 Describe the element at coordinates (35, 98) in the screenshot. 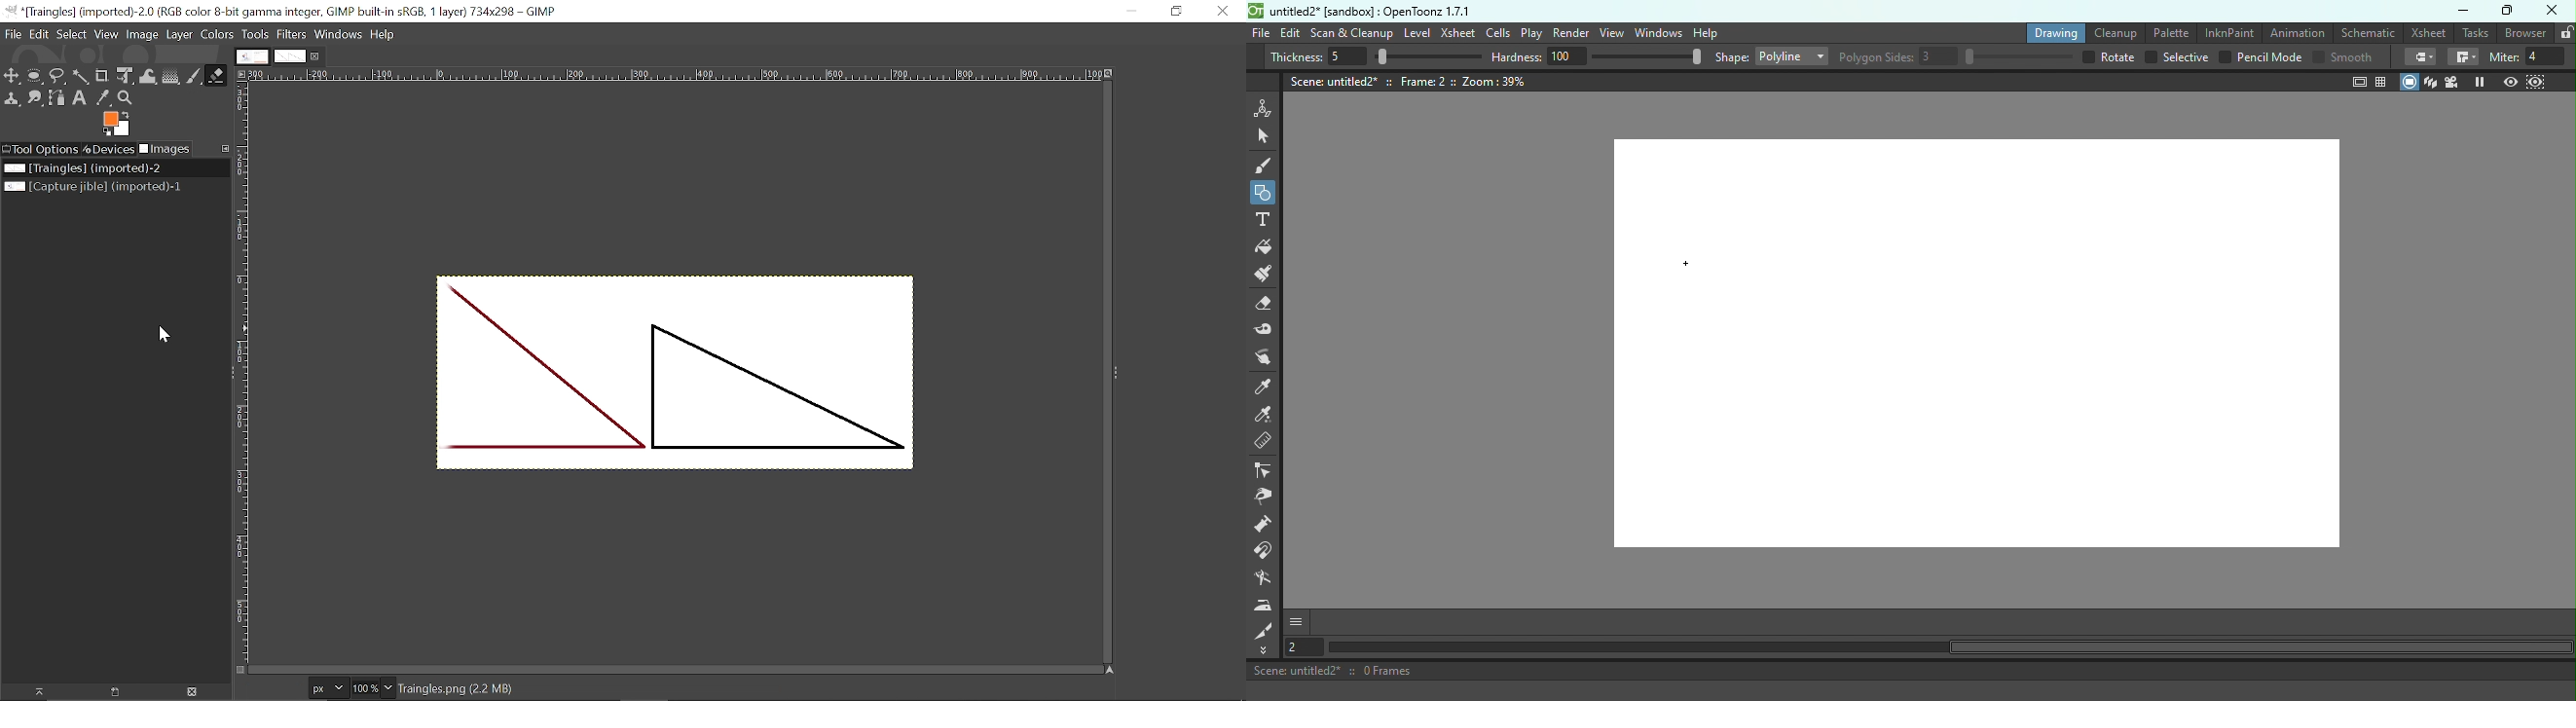

I see `Smudge tool` at that location.